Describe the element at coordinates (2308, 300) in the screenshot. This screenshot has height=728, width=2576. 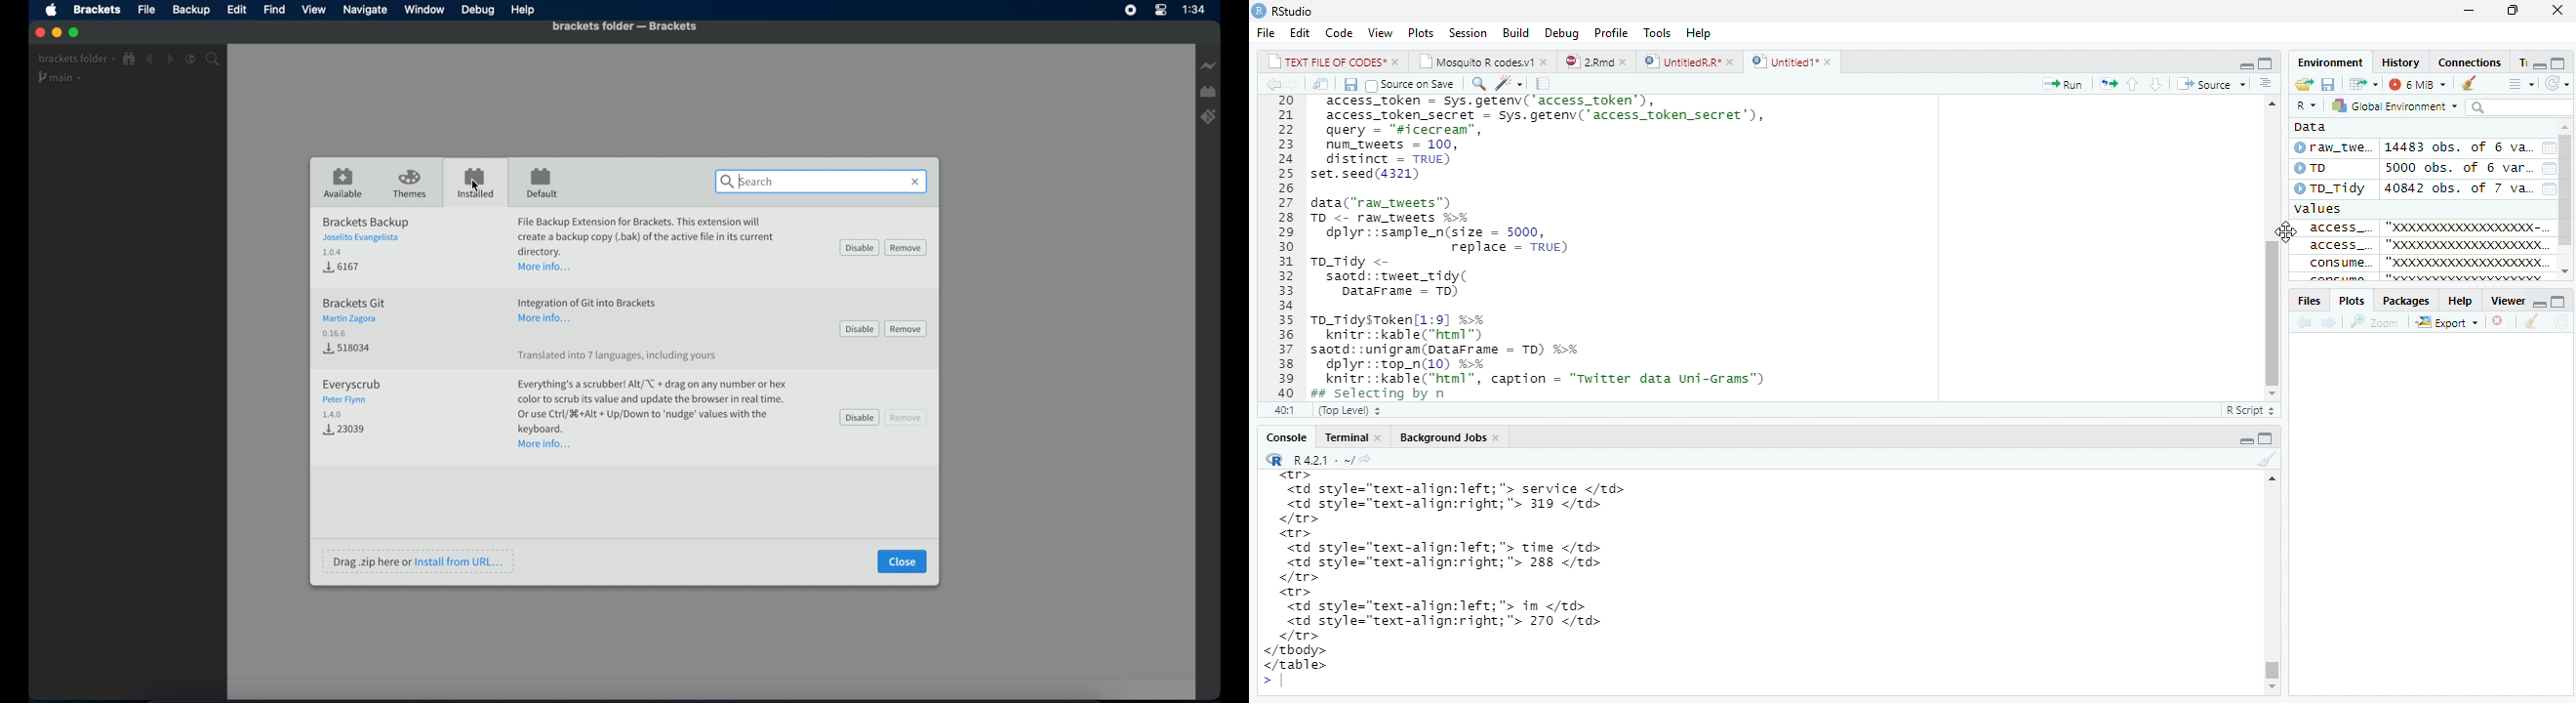
I see `Files.` at that location.